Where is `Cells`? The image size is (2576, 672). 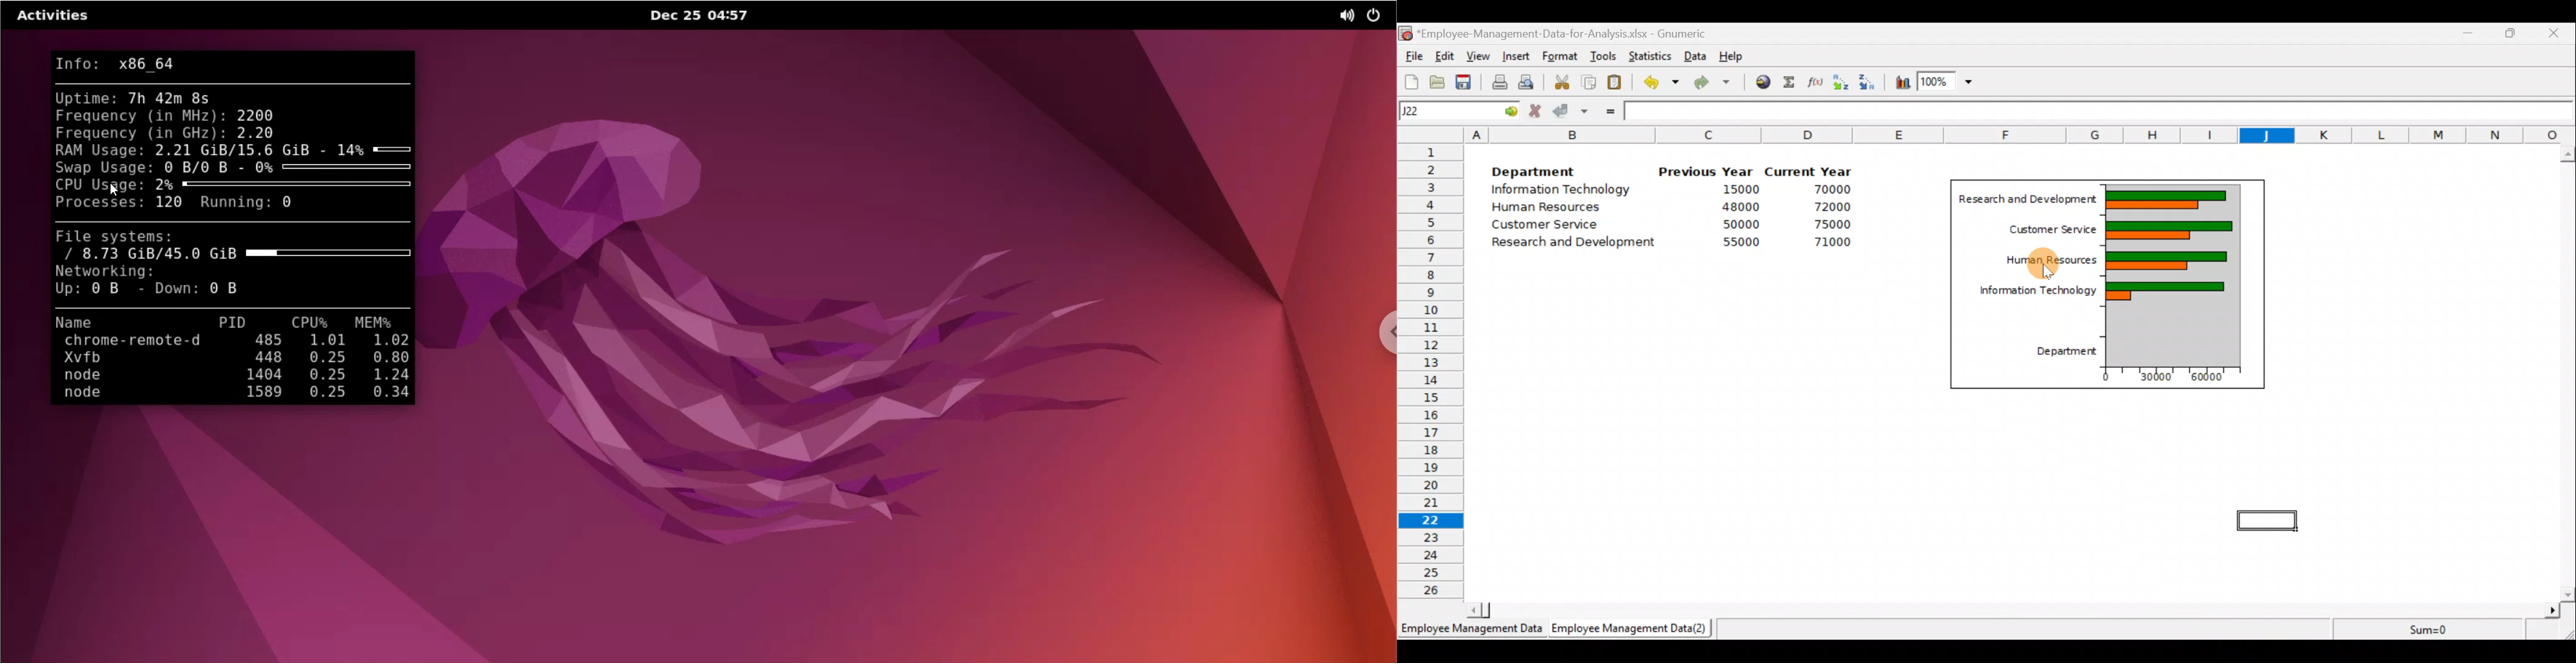 Cells is located at coordinates (2017, 496).